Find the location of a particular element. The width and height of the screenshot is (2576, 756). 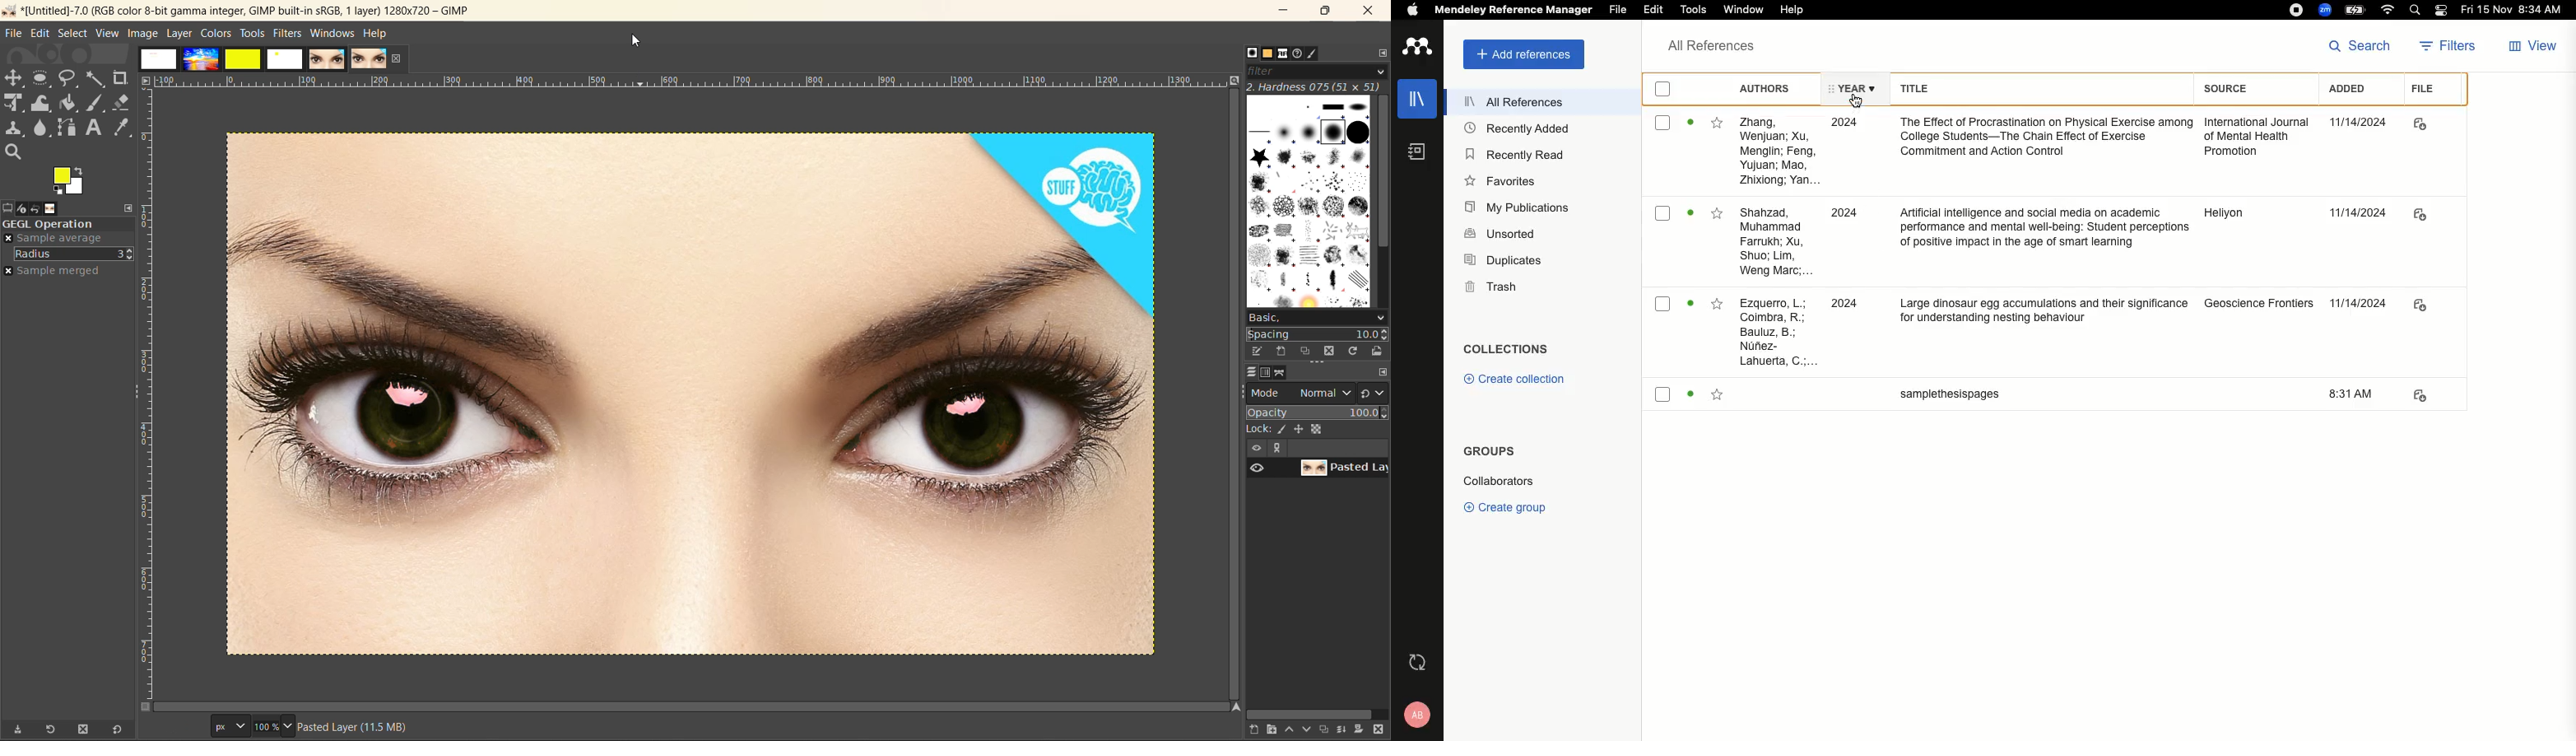

title label is located at coordinates (2033, 86).